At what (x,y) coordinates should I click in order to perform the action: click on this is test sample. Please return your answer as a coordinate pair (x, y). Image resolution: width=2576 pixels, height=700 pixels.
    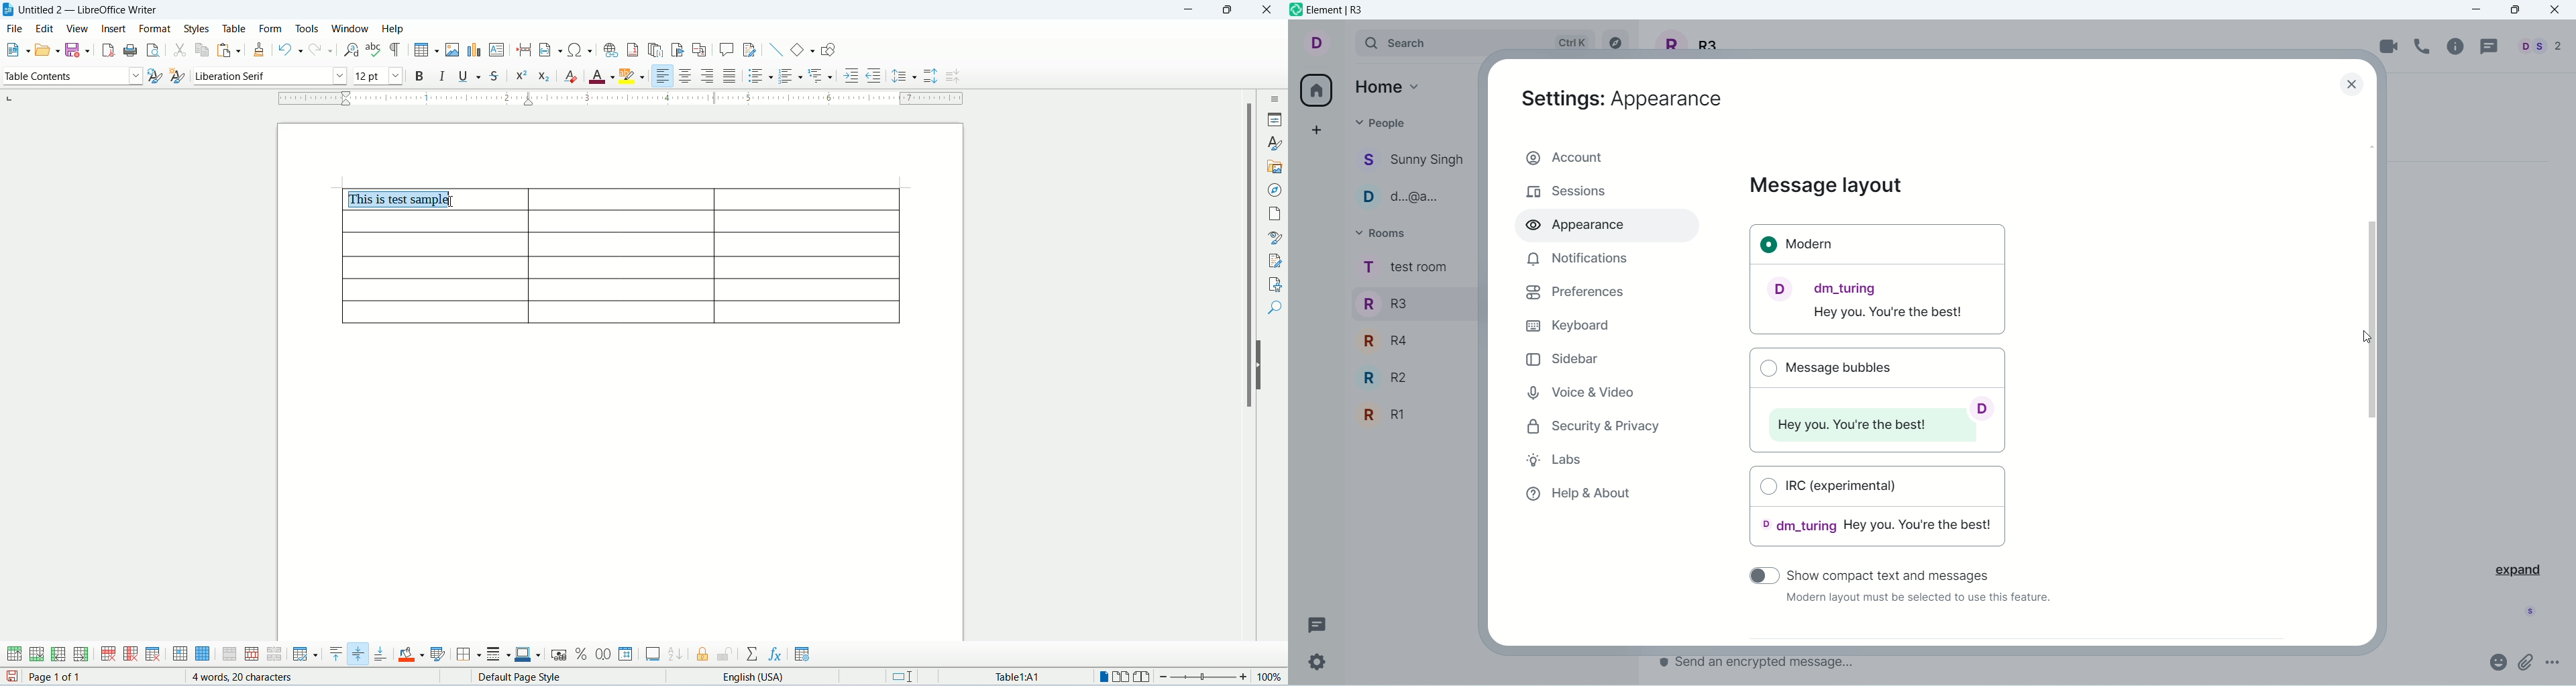
    Looking at the image, I should click on (402, 199).